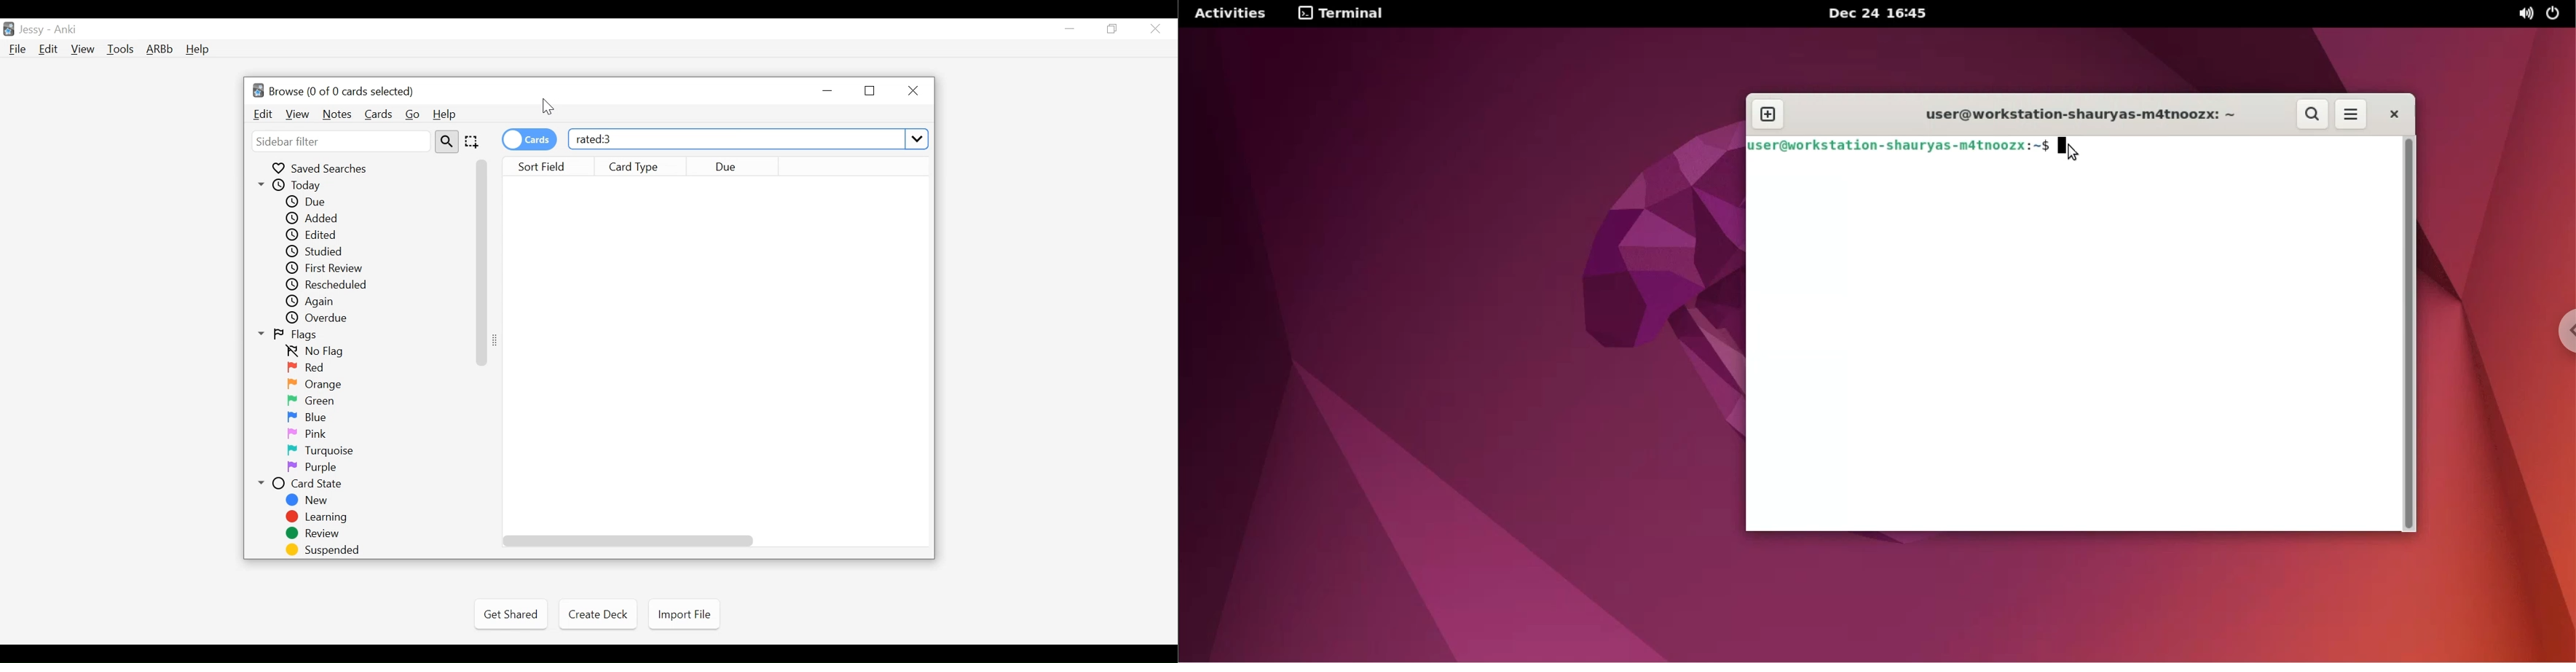  What do you see at coordinates (1154, 28) in the screenshot?
I see `Close` at bounding box center [1154, 28].